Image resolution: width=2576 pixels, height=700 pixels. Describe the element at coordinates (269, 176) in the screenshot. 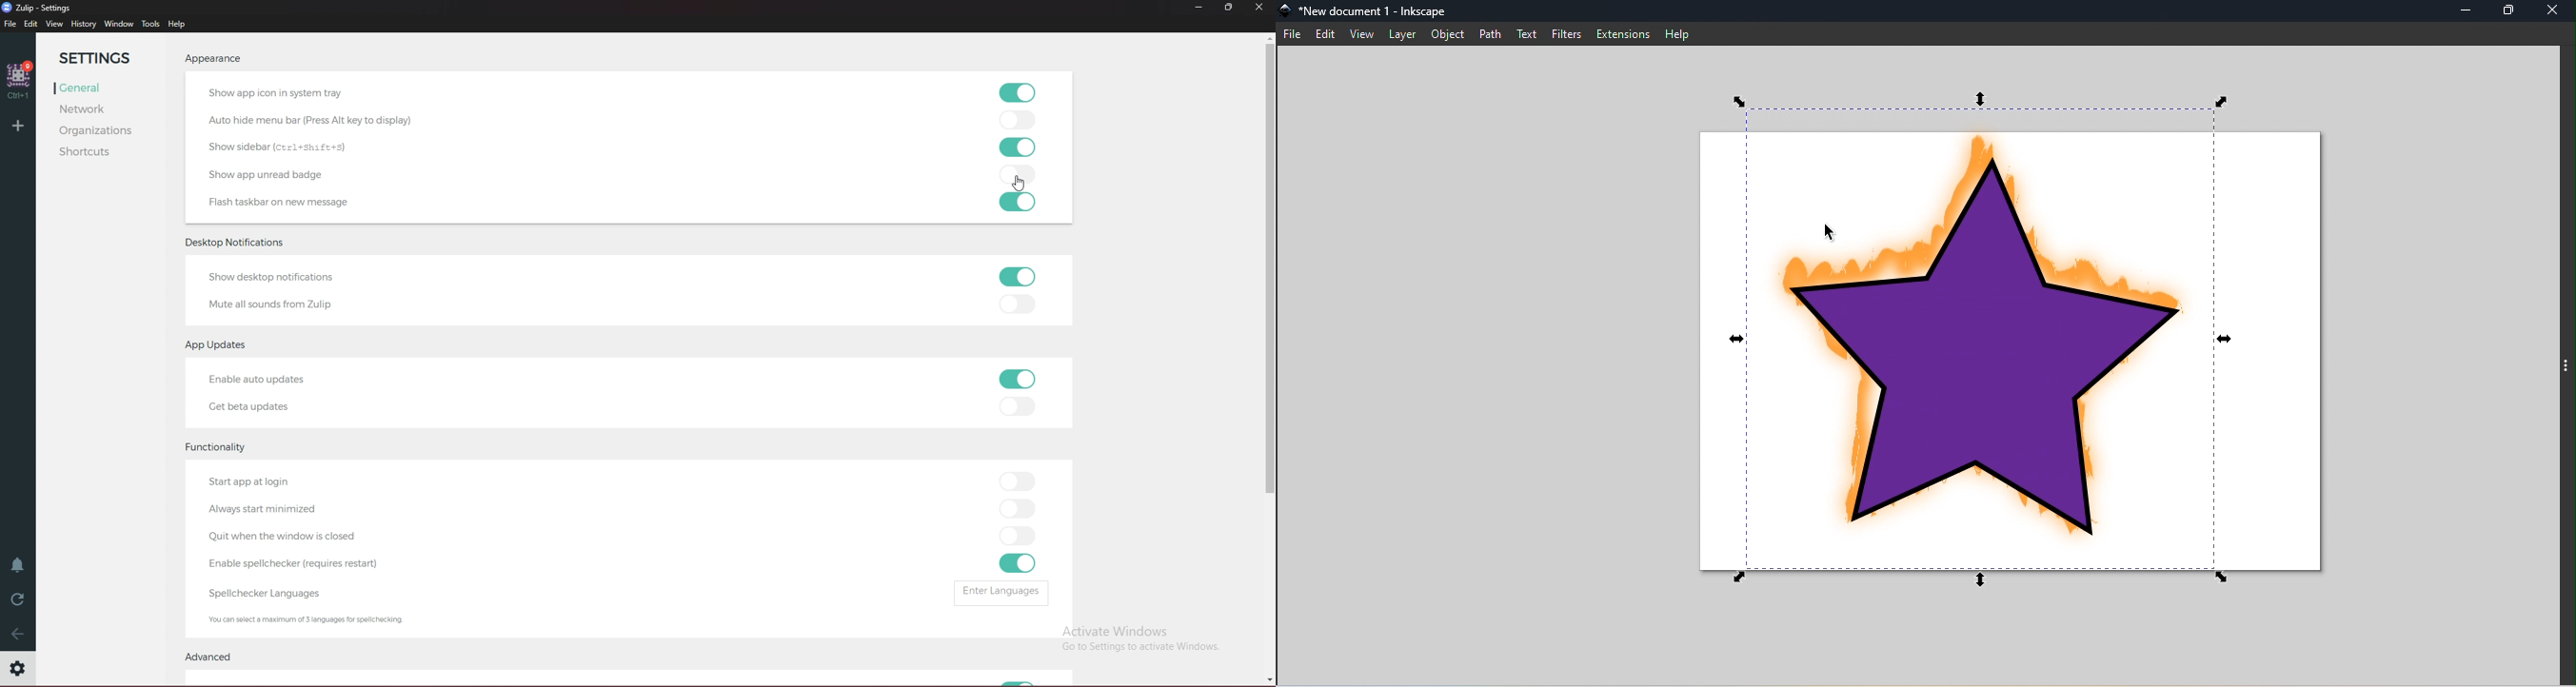

I see `show app unread badge` at that location.